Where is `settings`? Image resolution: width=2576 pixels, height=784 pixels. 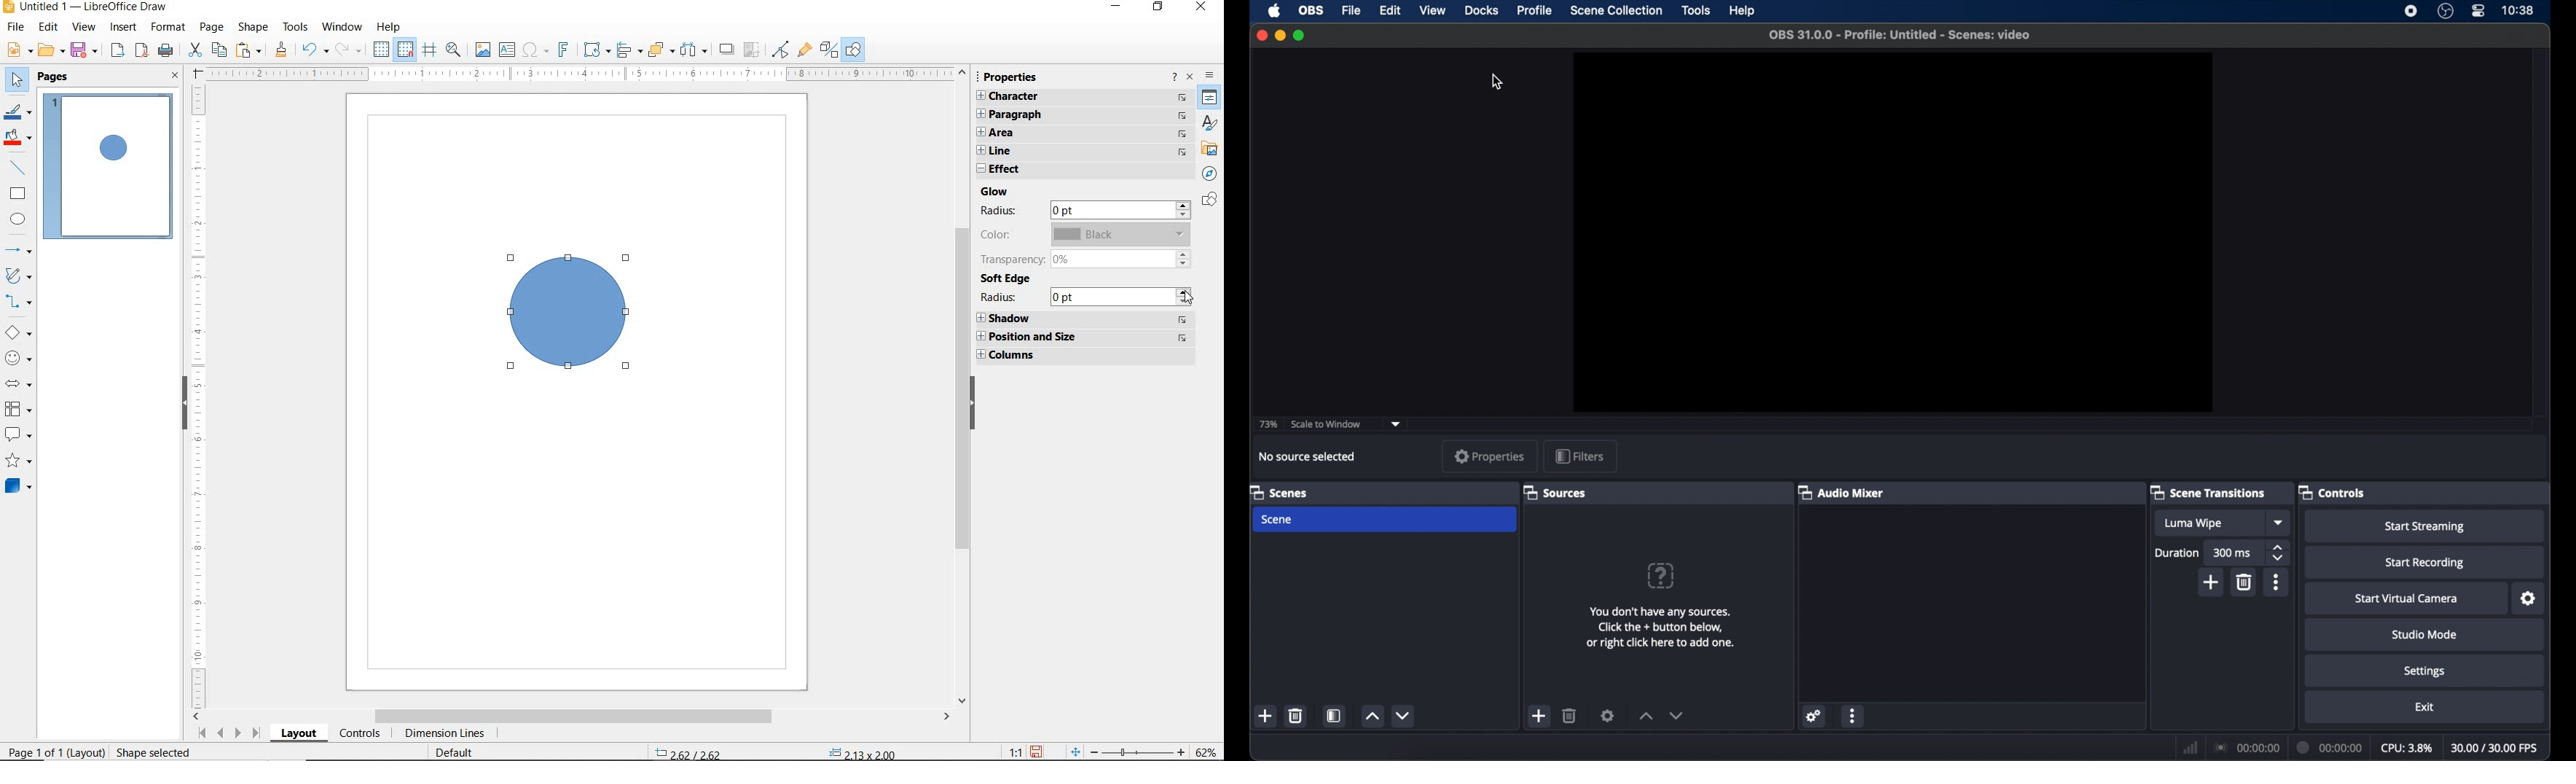
settings is located at coordinates (2425, 672).